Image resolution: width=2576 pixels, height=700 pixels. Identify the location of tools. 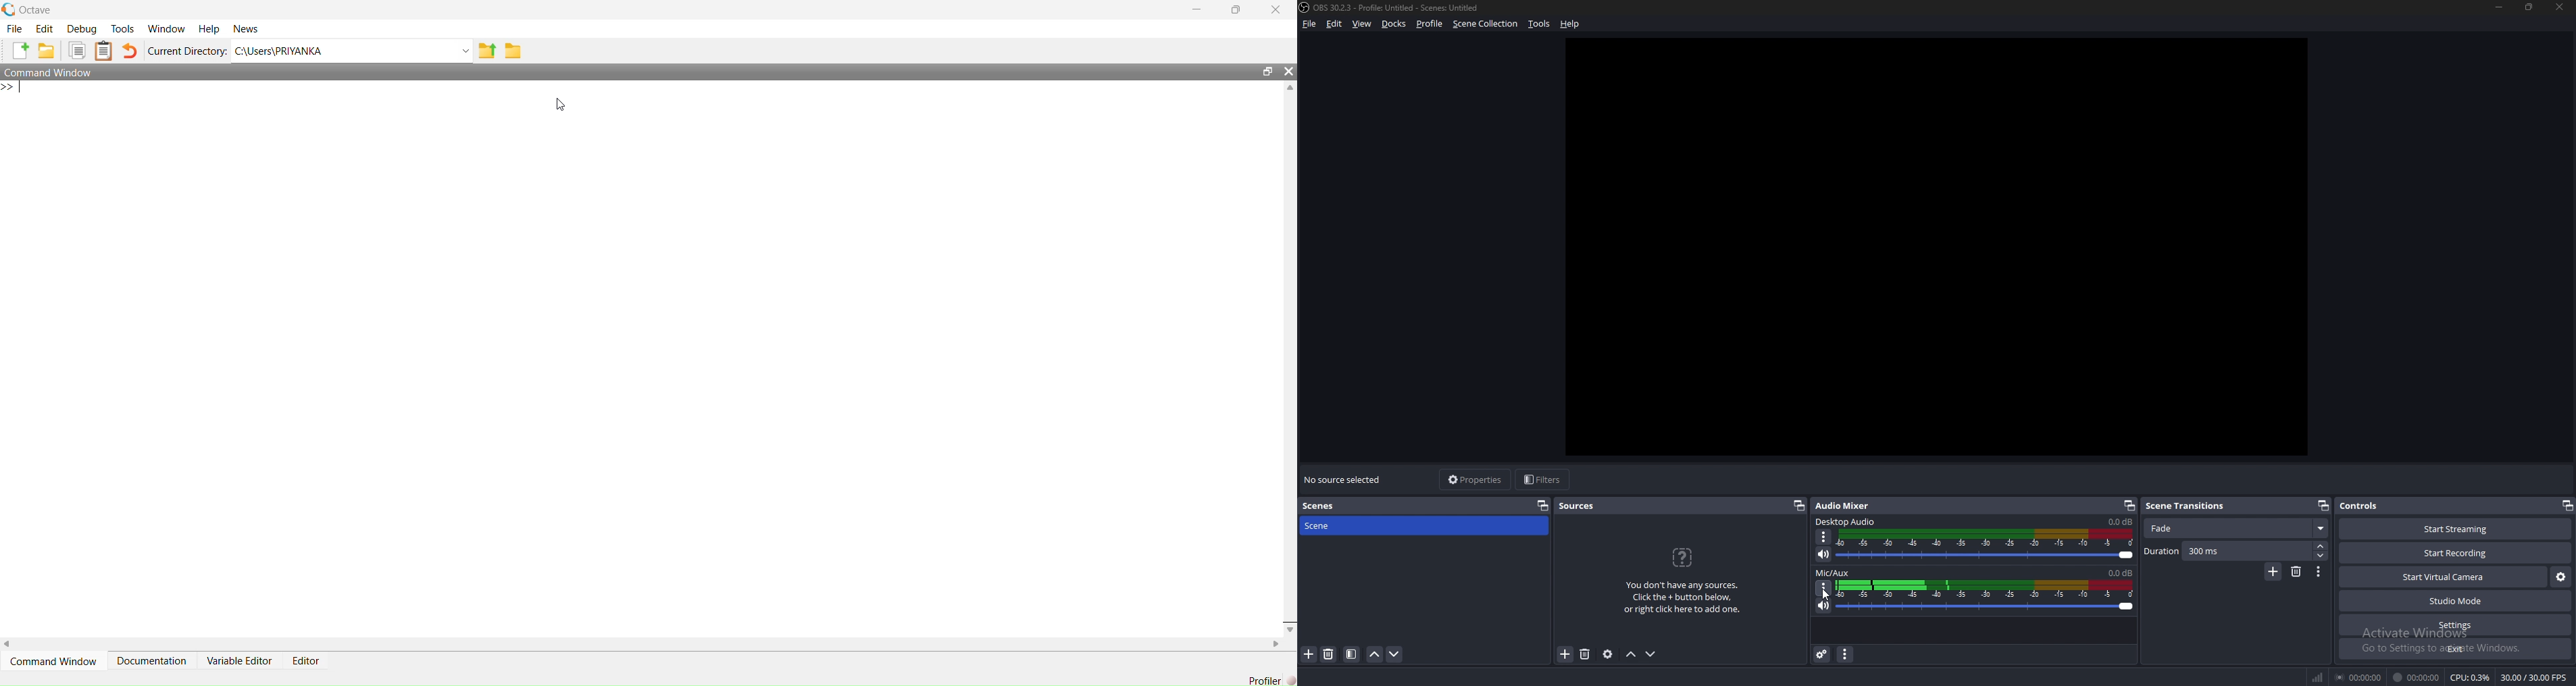
(1538, 24).